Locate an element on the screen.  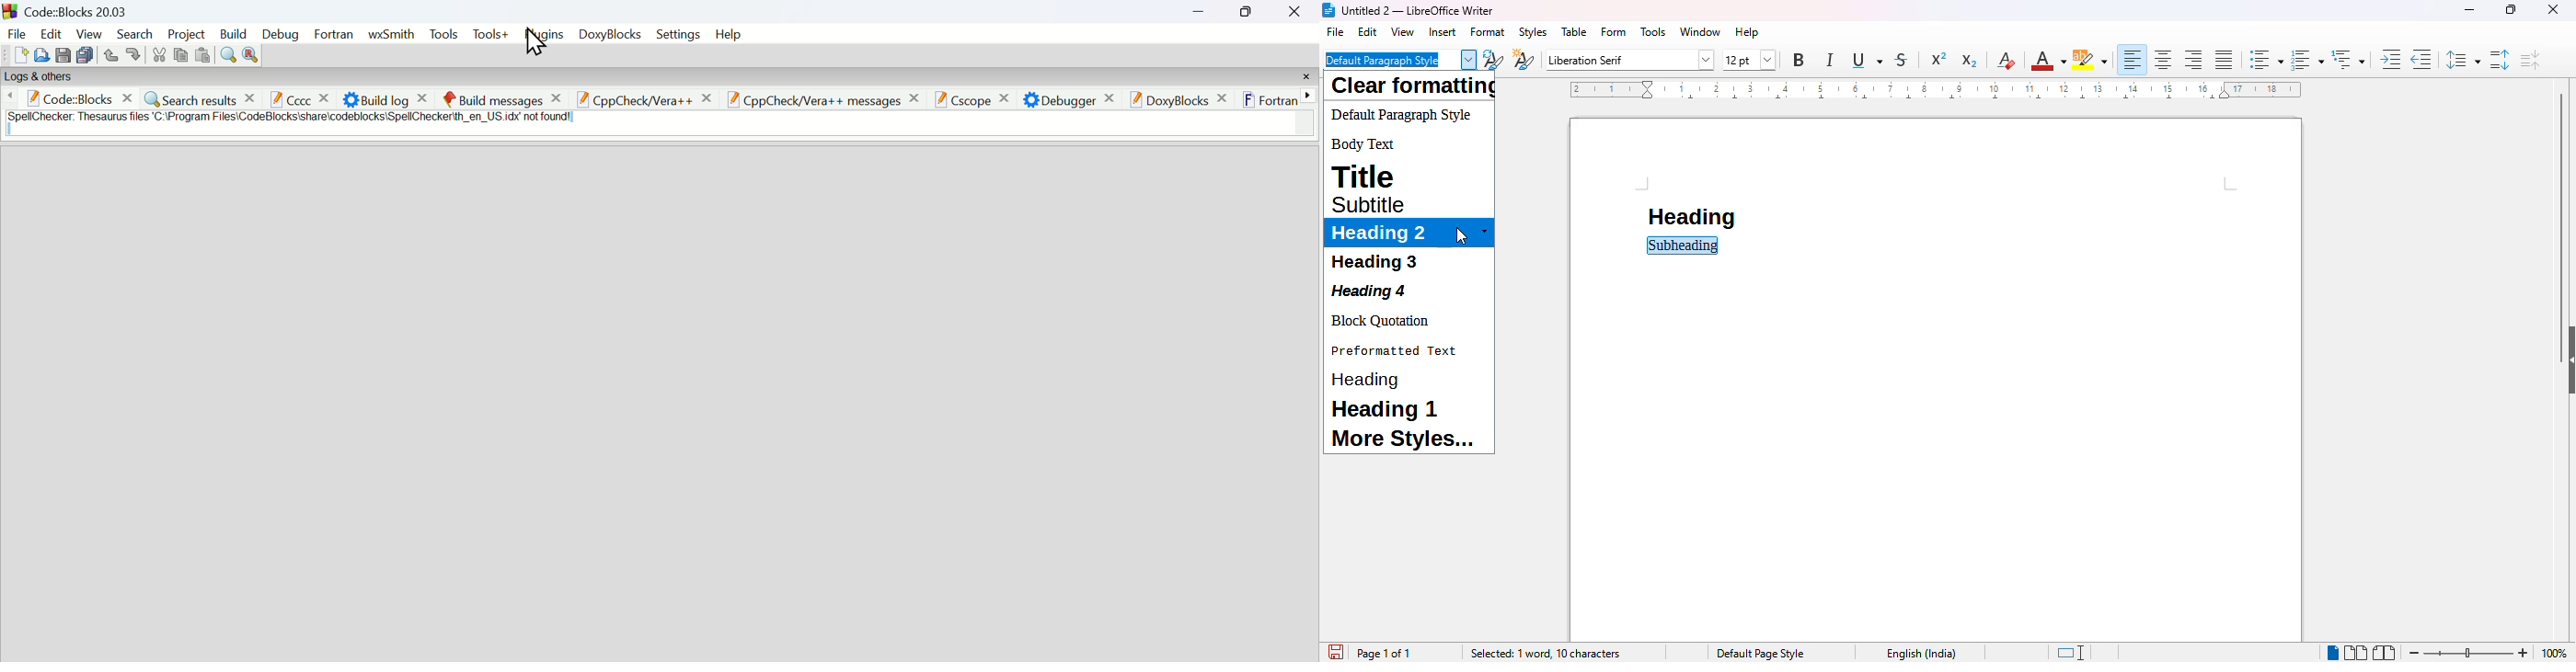
font color is located at coordinates (2047, 62).